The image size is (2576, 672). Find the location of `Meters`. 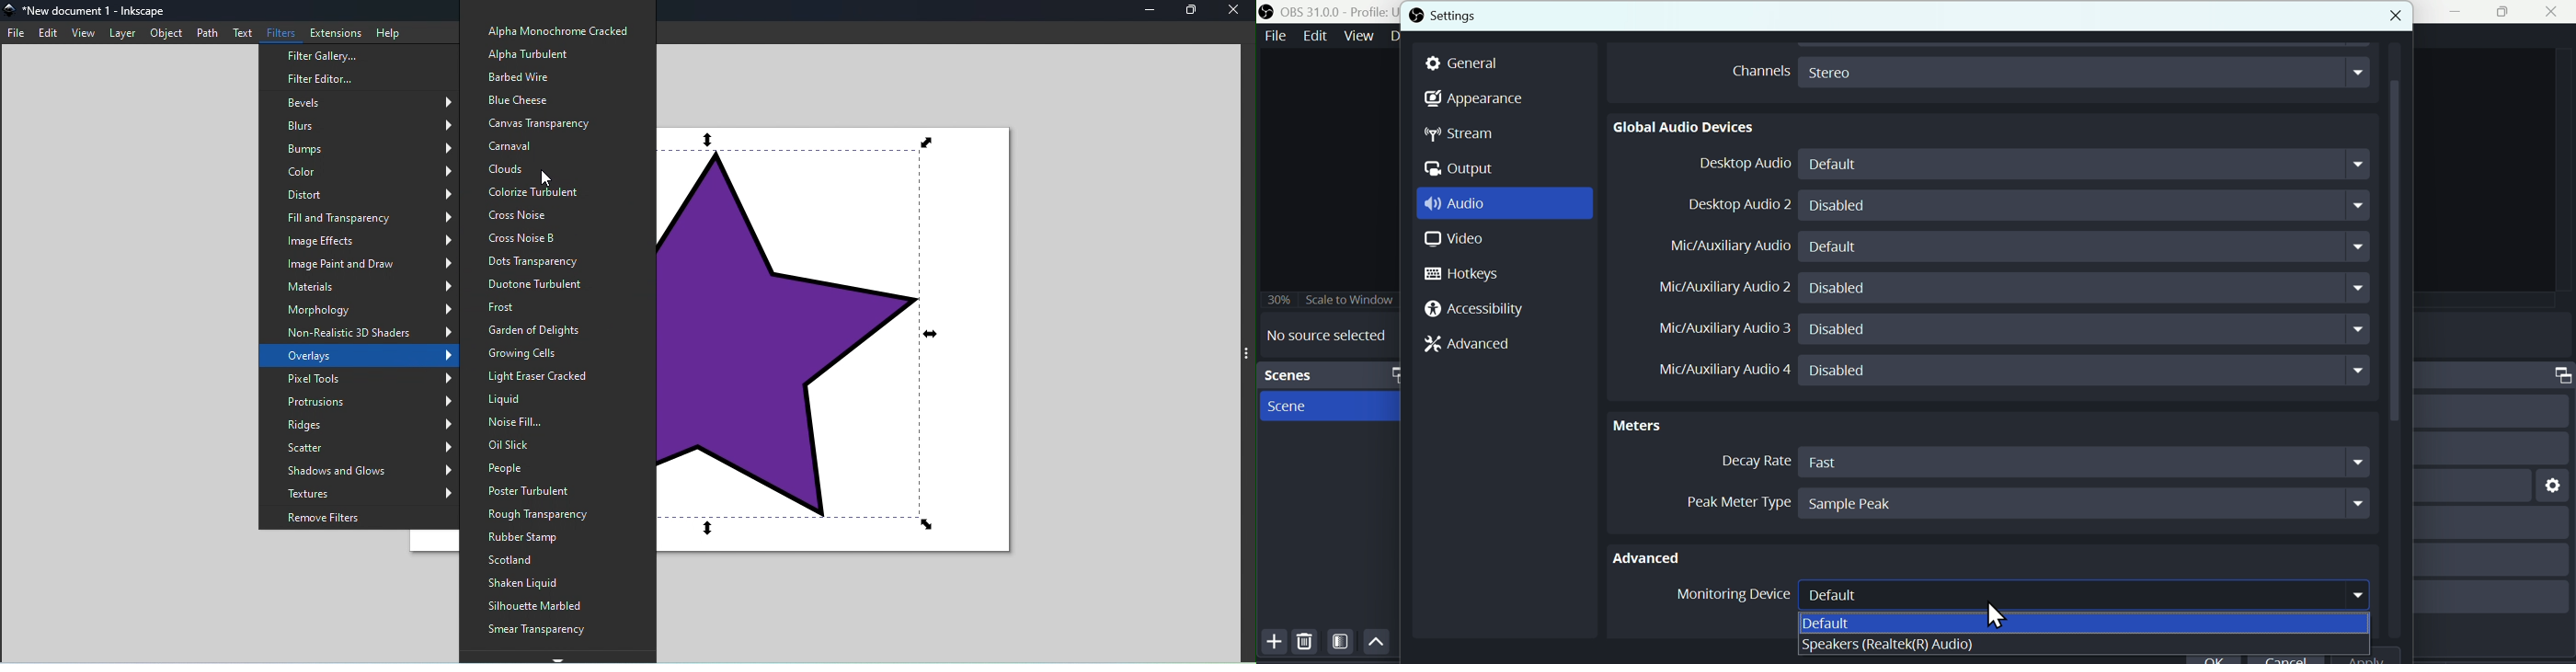

Meters is located at coordinates (1648, 423).